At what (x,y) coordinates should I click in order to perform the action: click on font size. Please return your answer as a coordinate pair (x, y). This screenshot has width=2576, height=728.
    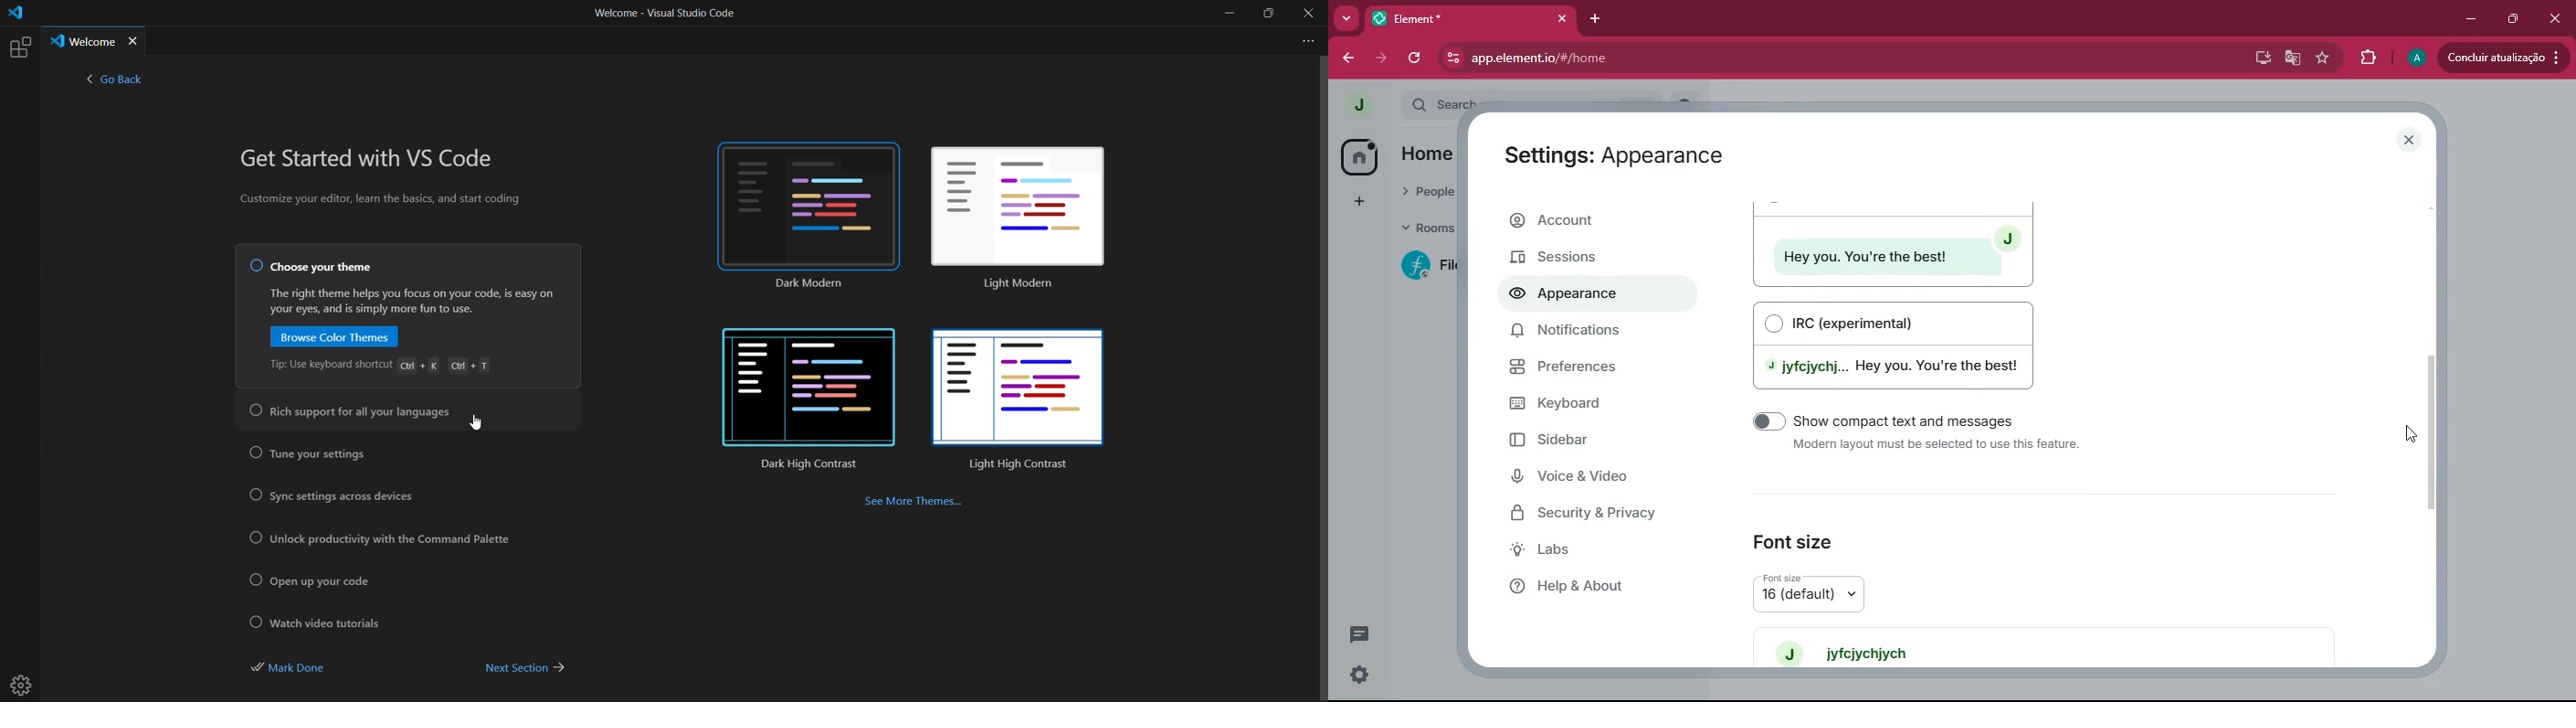
    Looking at the image, I should click on (1829, 592).